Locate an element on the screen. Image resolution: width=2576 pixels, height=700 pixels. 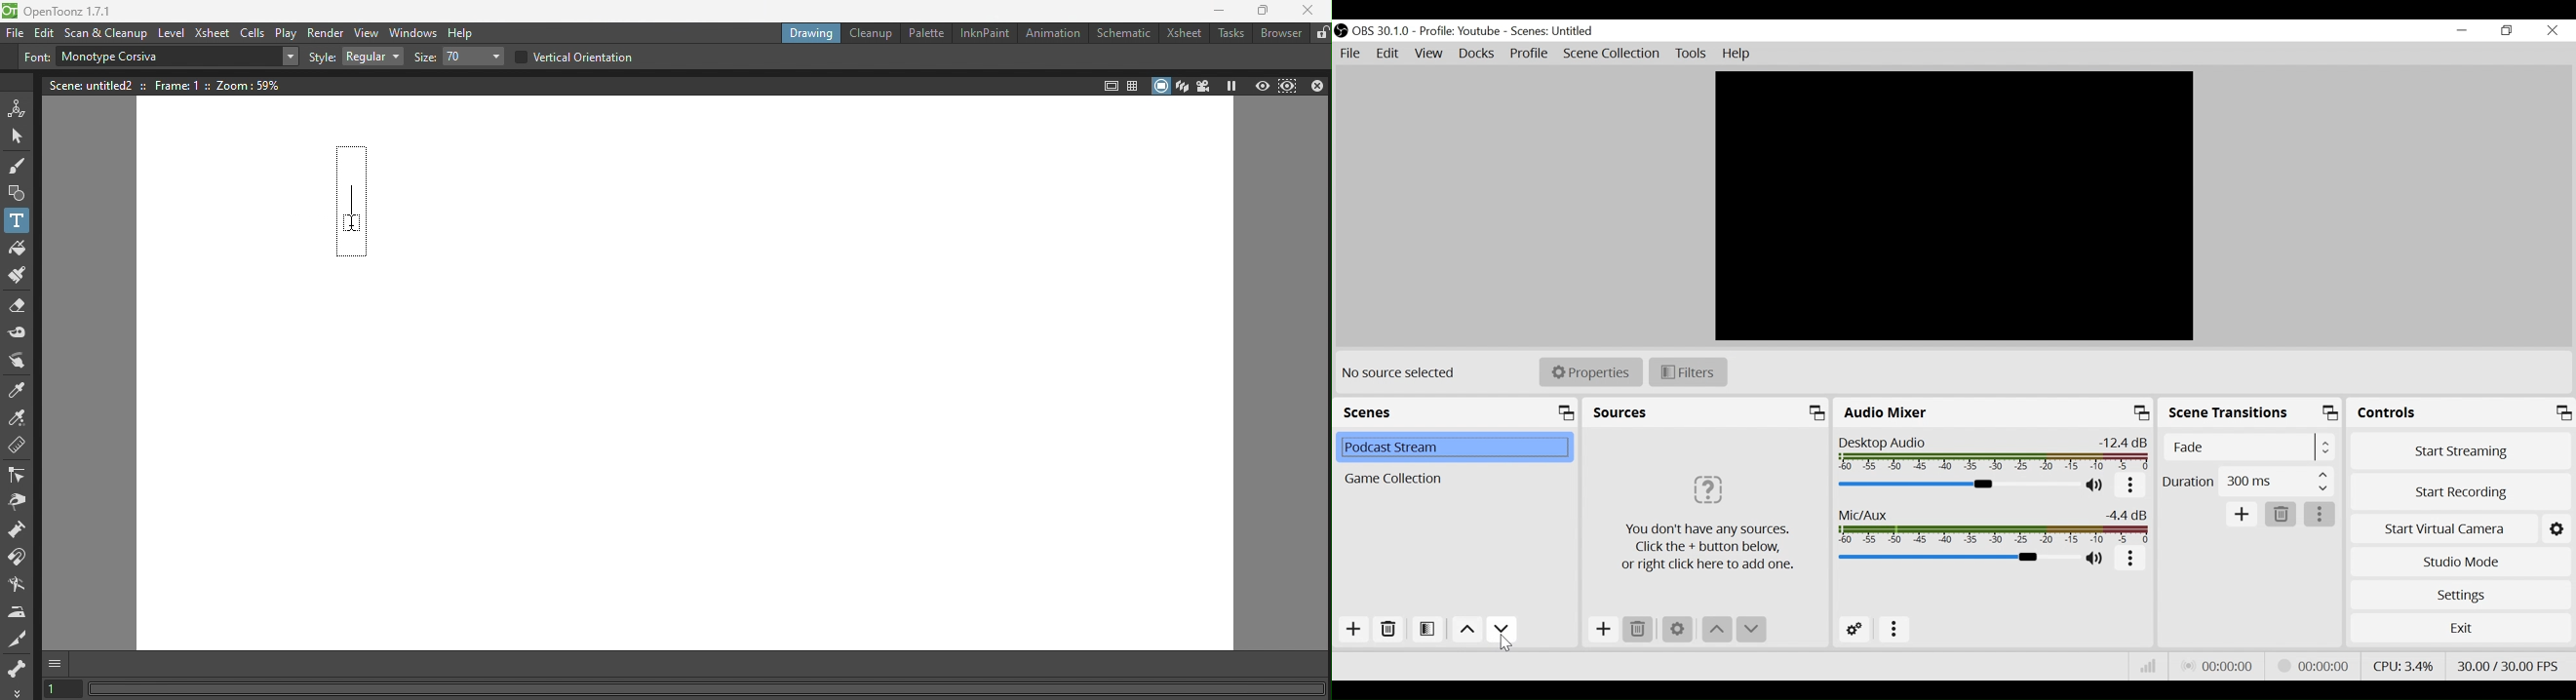
Scan & Cleanup is located at coordinates (109, 32).